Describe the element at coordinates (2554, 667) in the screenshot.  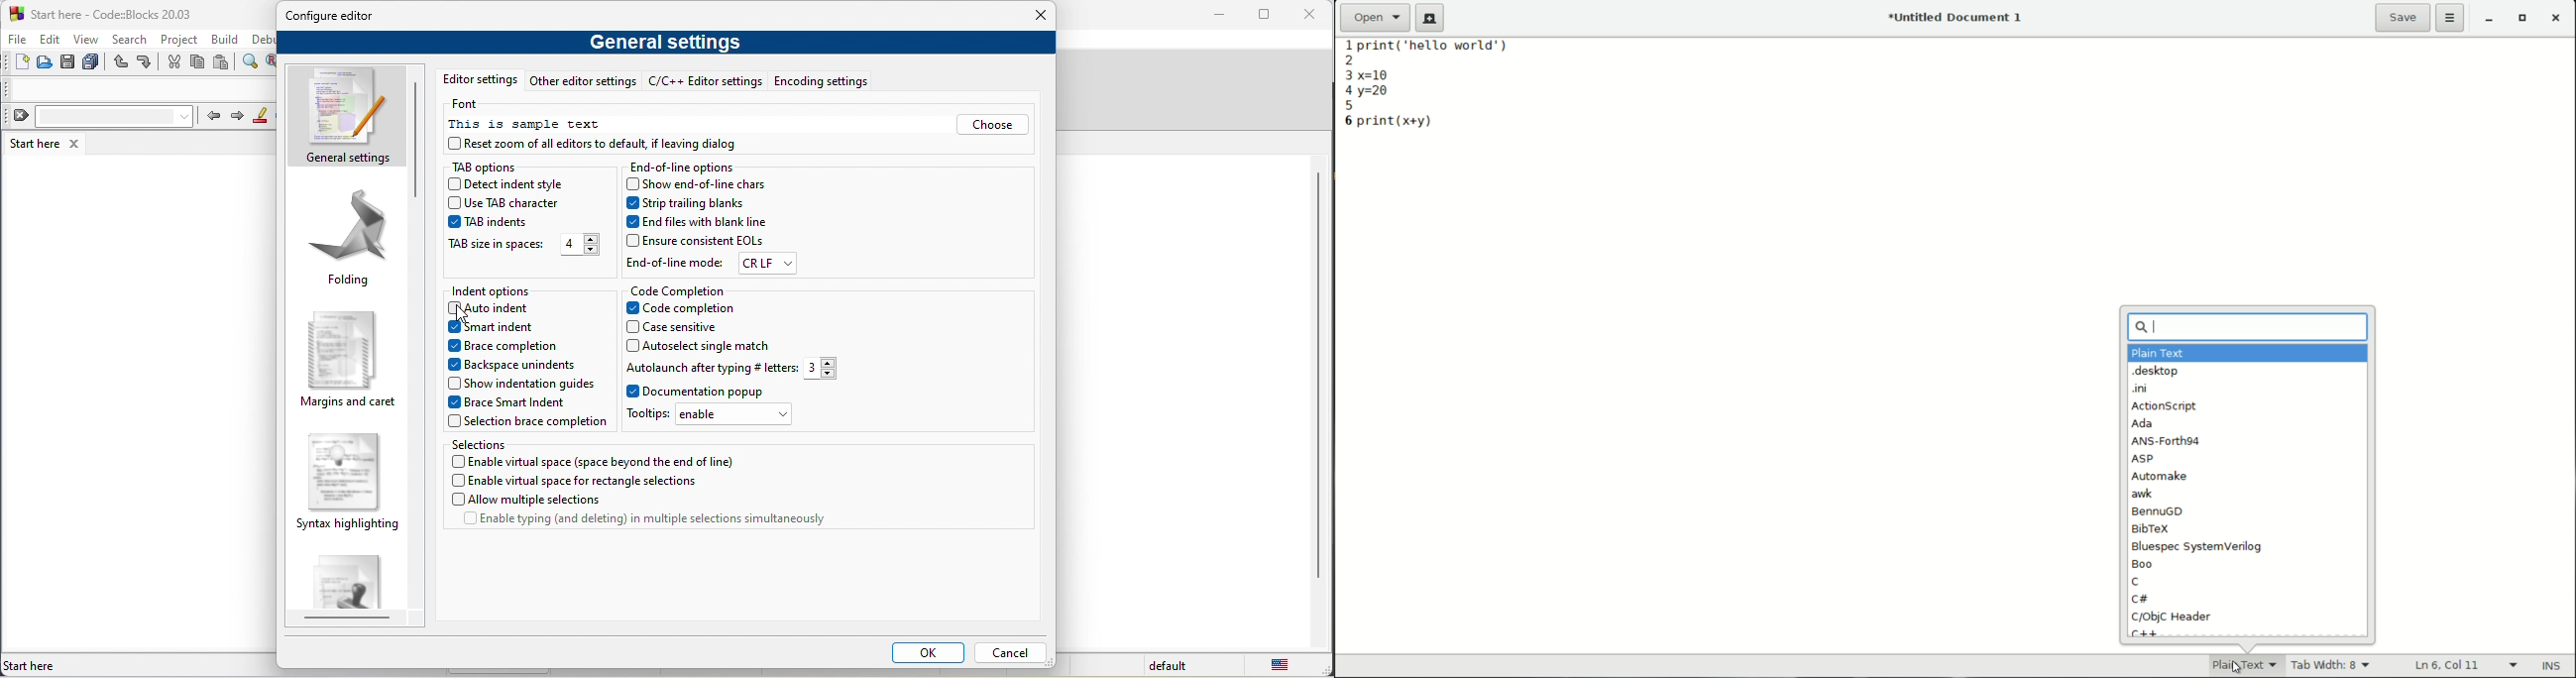
I see `ins` at that location.